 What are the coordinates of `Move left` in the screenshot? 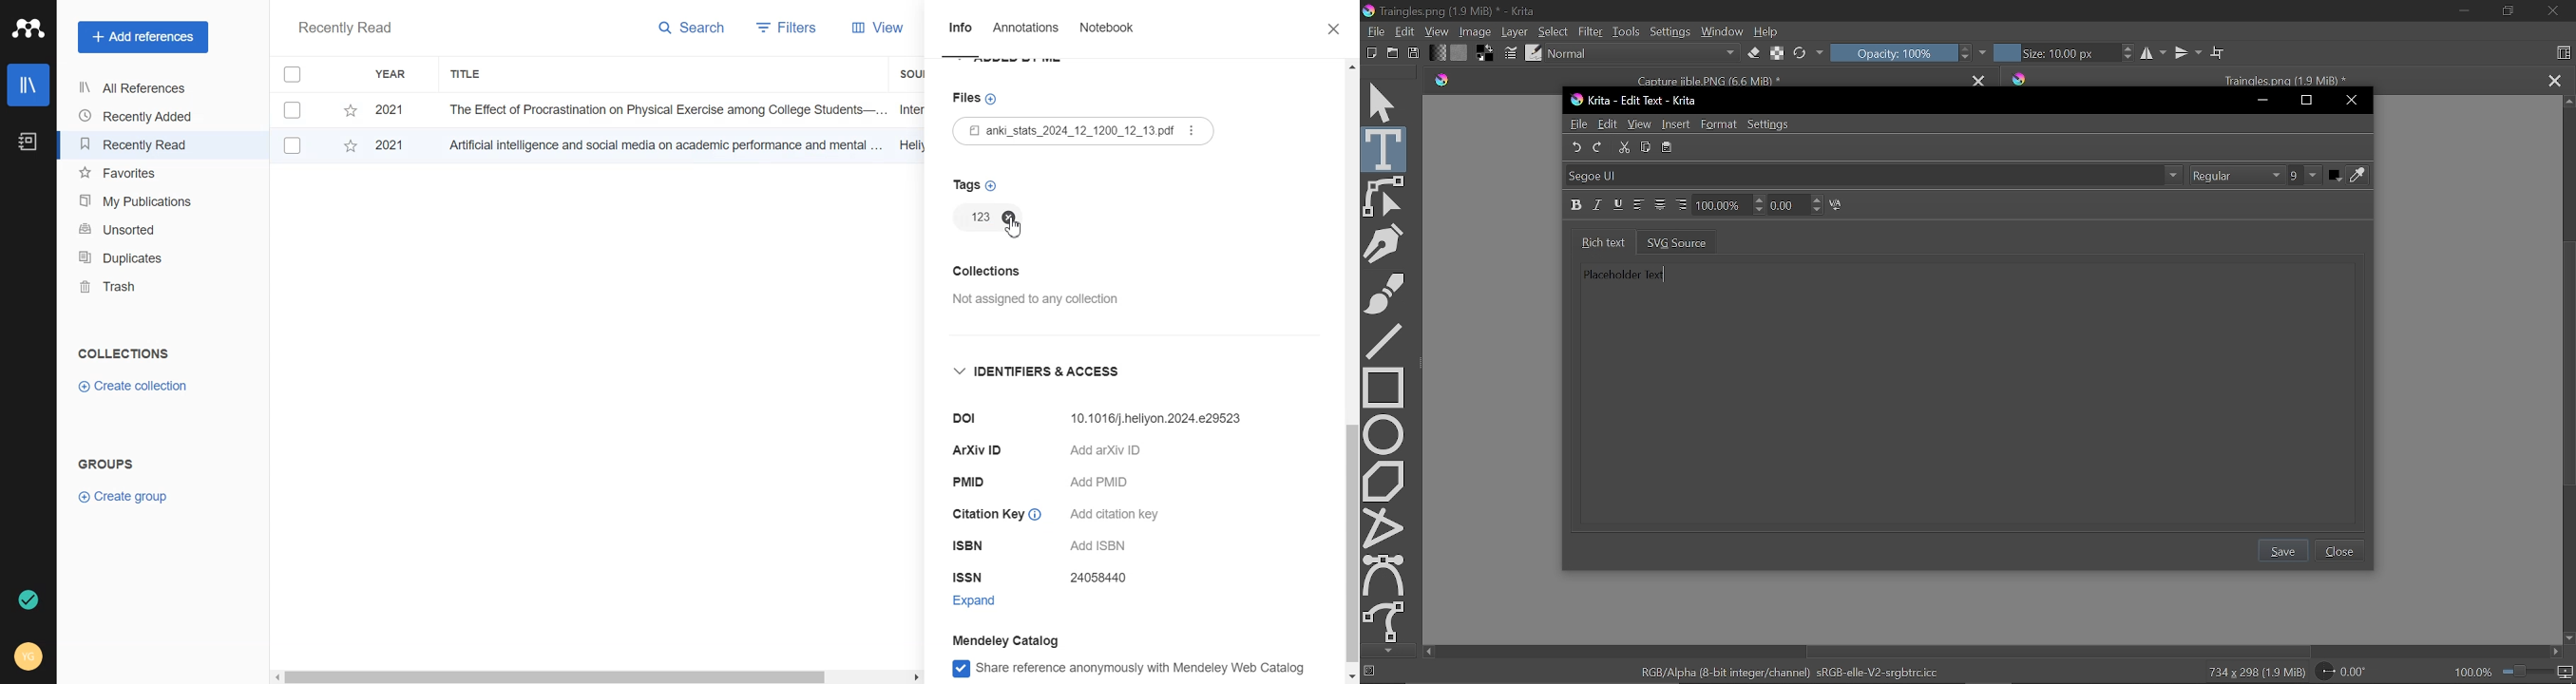 It's located at (1428, 653).